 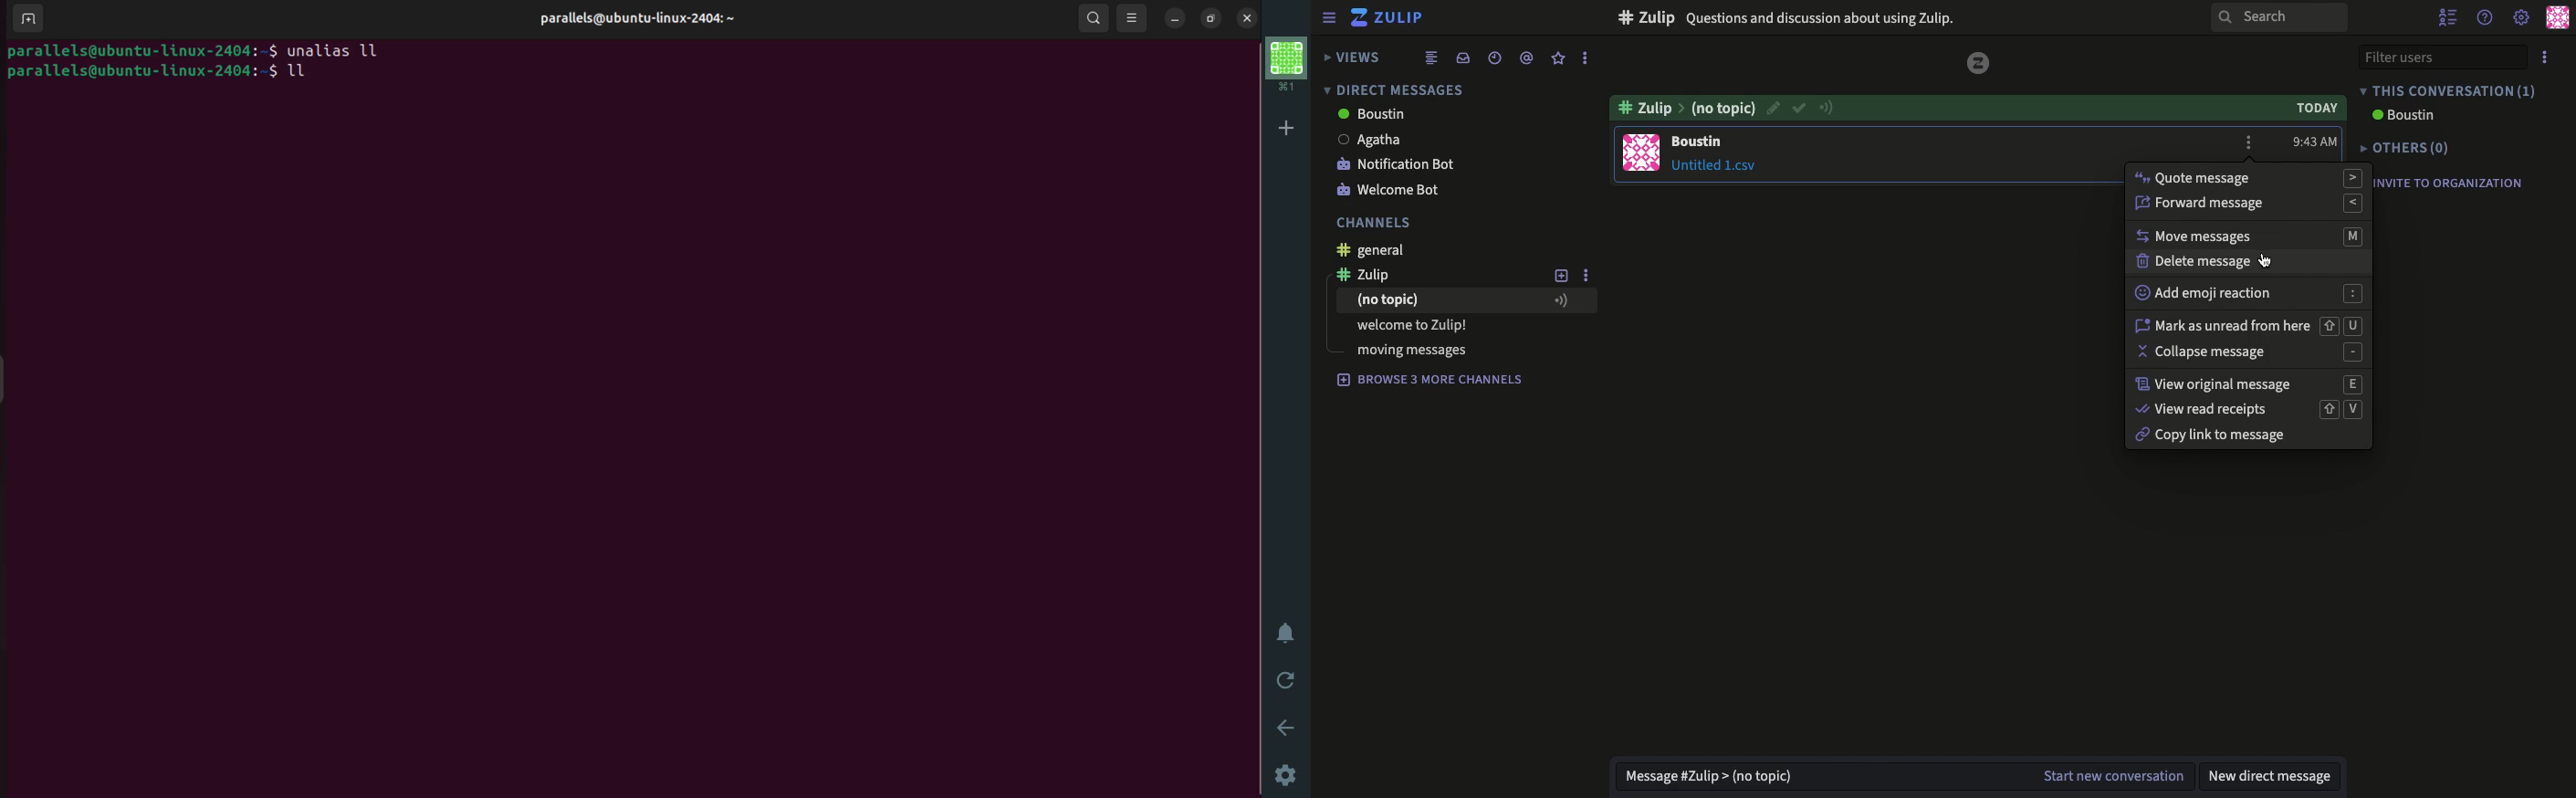 I want to click on notification, so click(x=1285, y=631).